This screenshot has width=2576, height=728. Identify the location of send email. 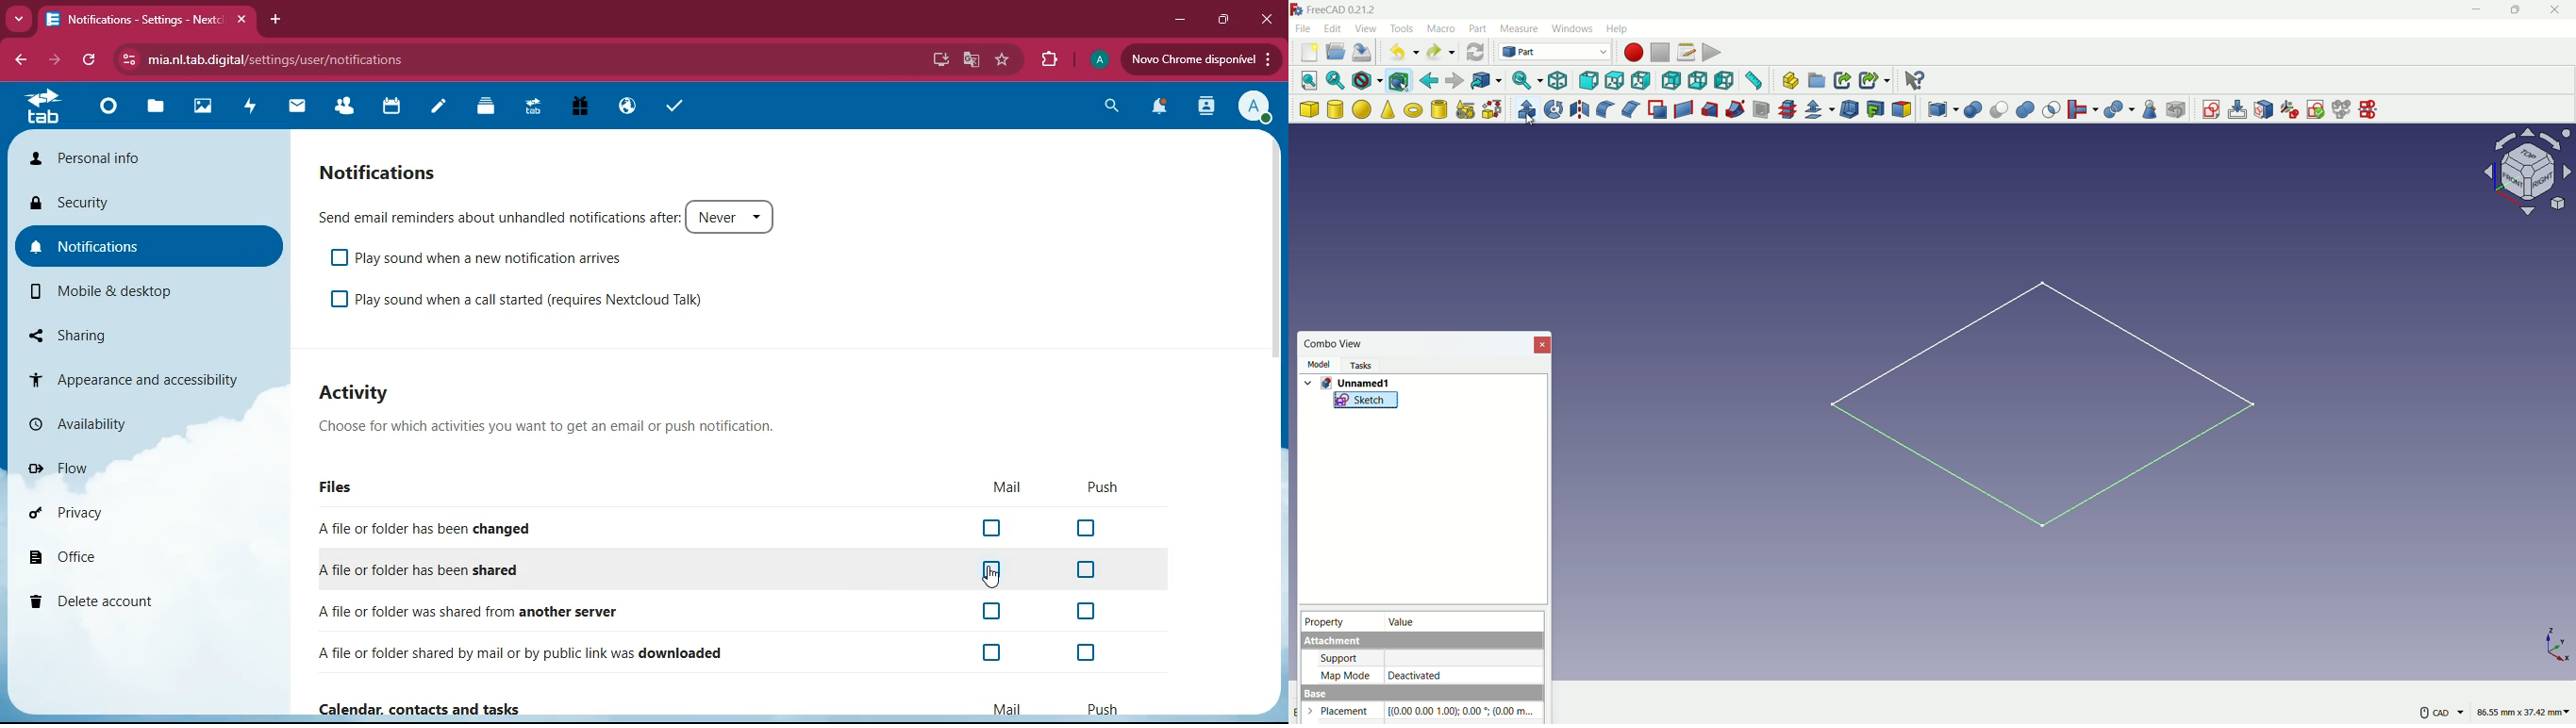
(496, 215).